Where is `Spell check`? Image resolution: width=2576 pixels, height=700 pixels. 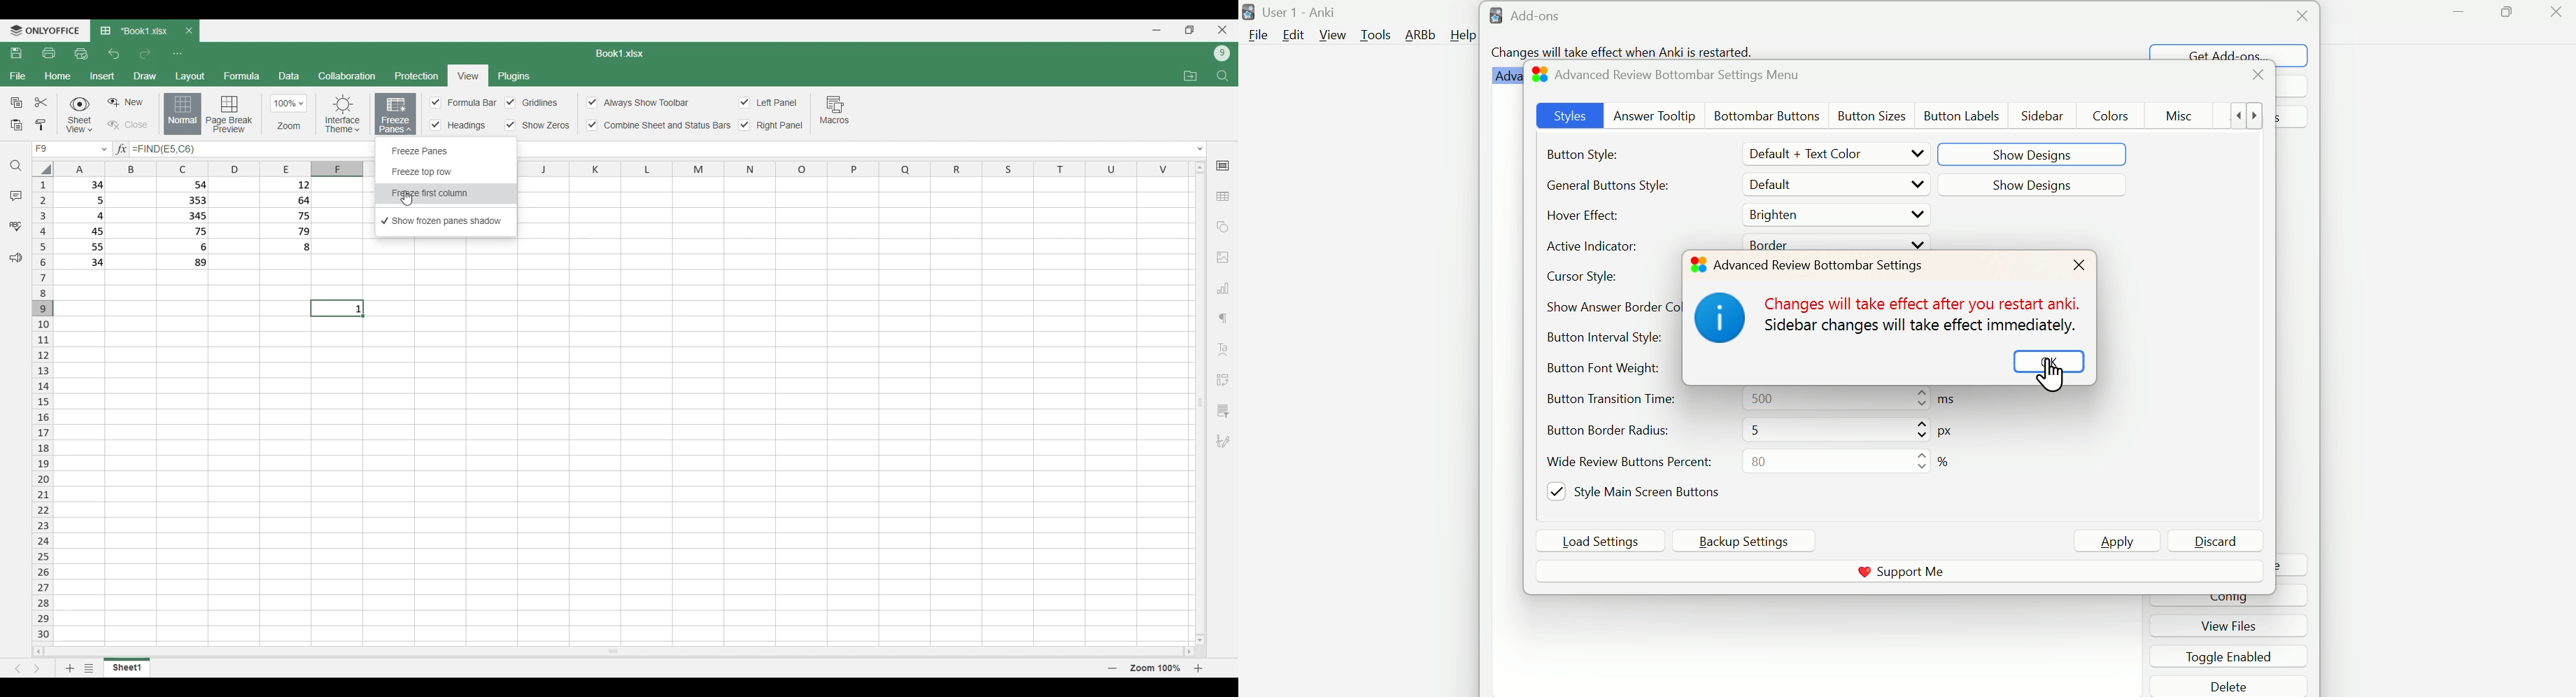 Spell check is located at coordinates (15, 227).